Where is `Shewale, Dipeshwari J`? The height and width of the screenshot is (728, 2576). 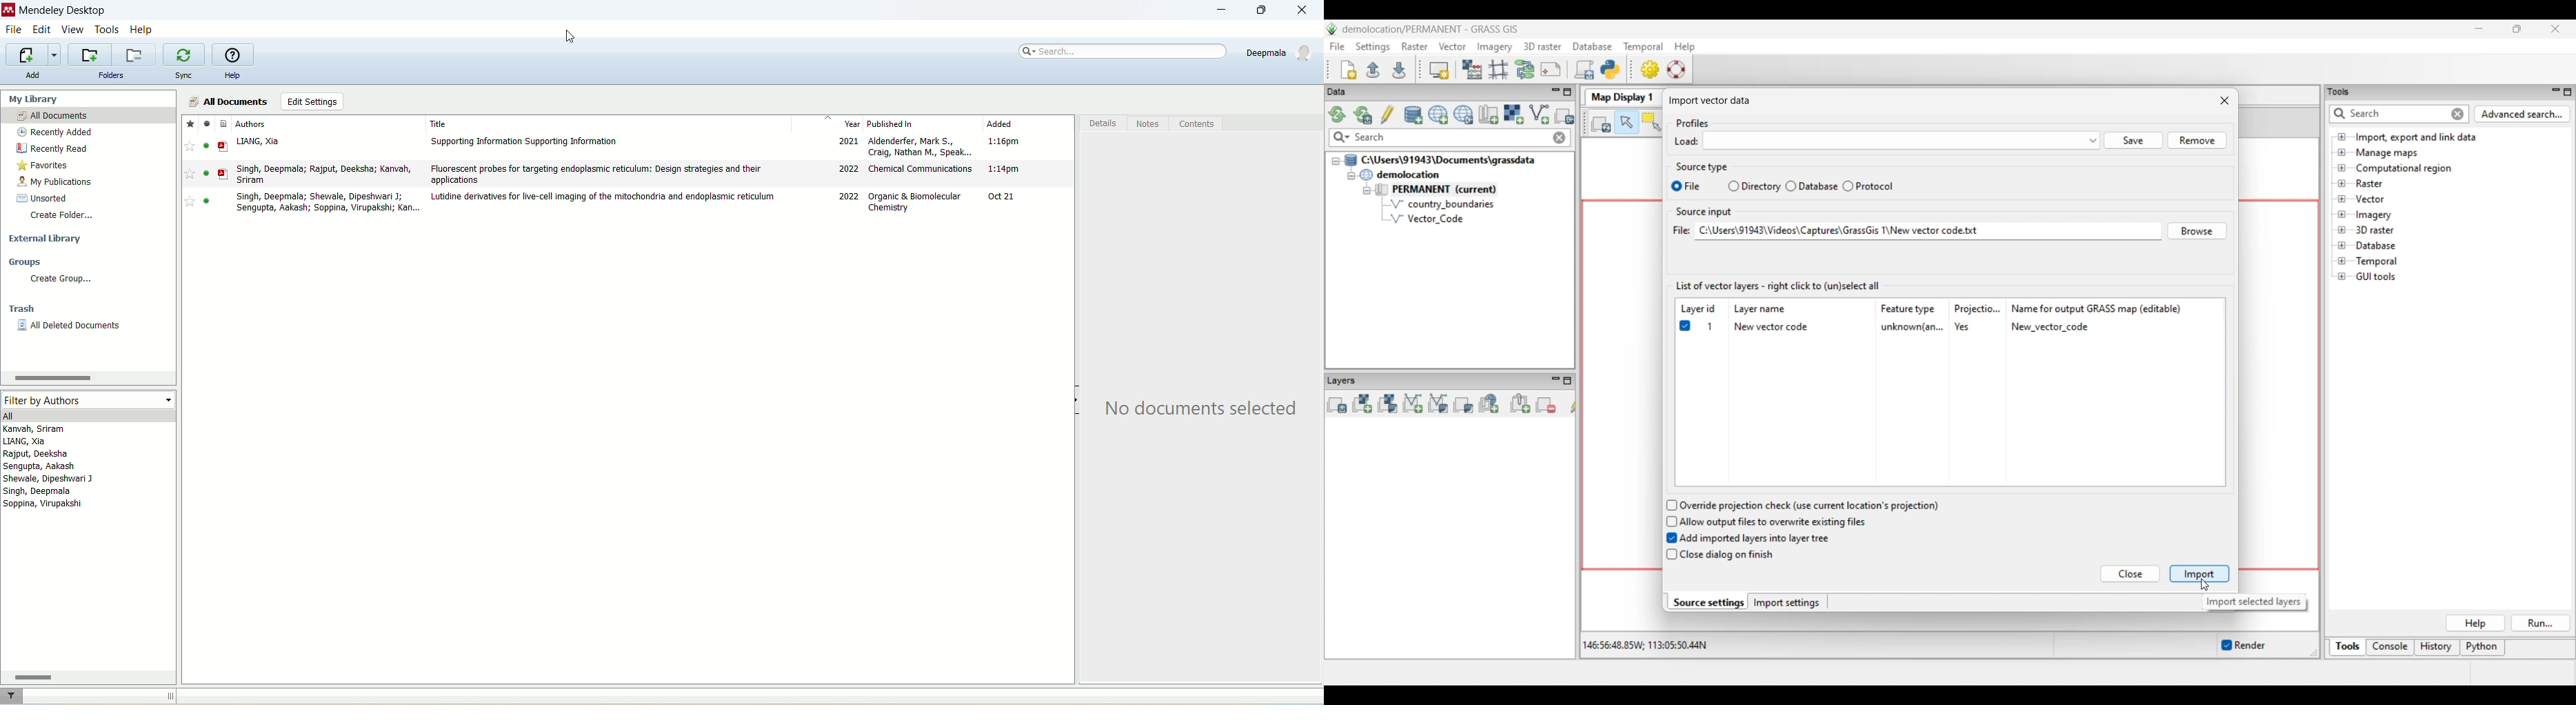
Shewale, Dipeshwari J is located at coordinates (47, 478).